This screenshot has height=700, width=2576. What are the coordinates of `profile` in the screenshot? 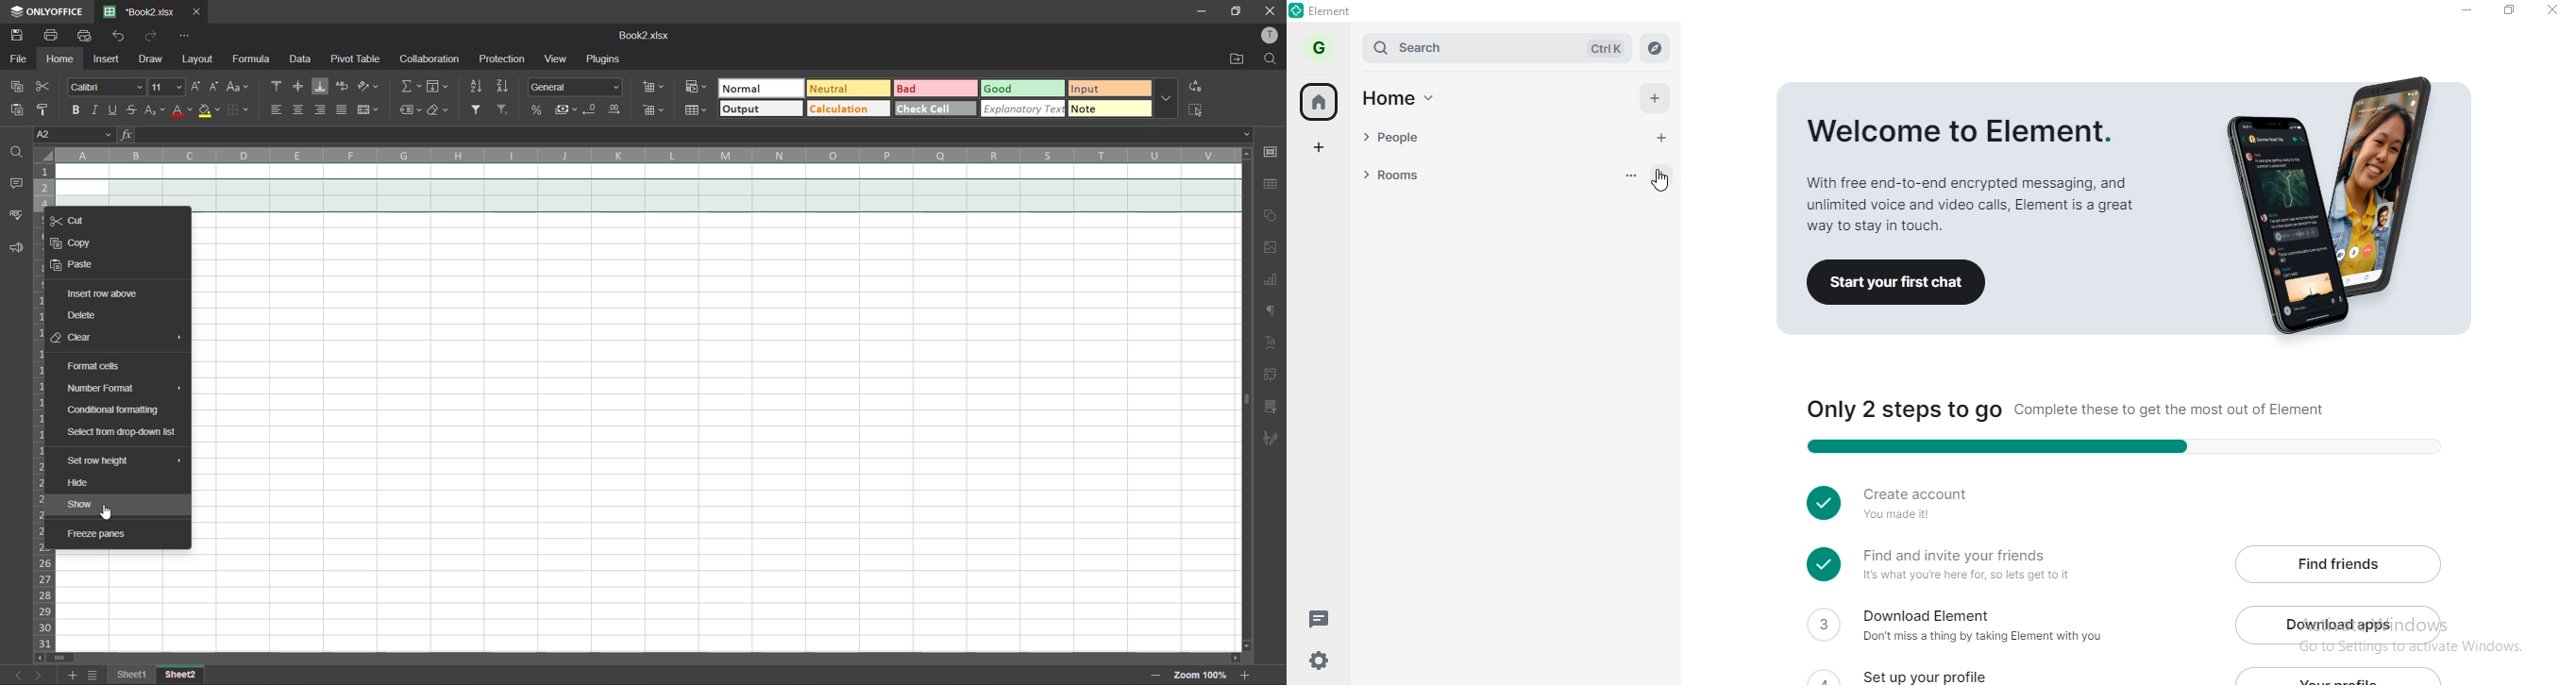 It's located at (1271, 36).